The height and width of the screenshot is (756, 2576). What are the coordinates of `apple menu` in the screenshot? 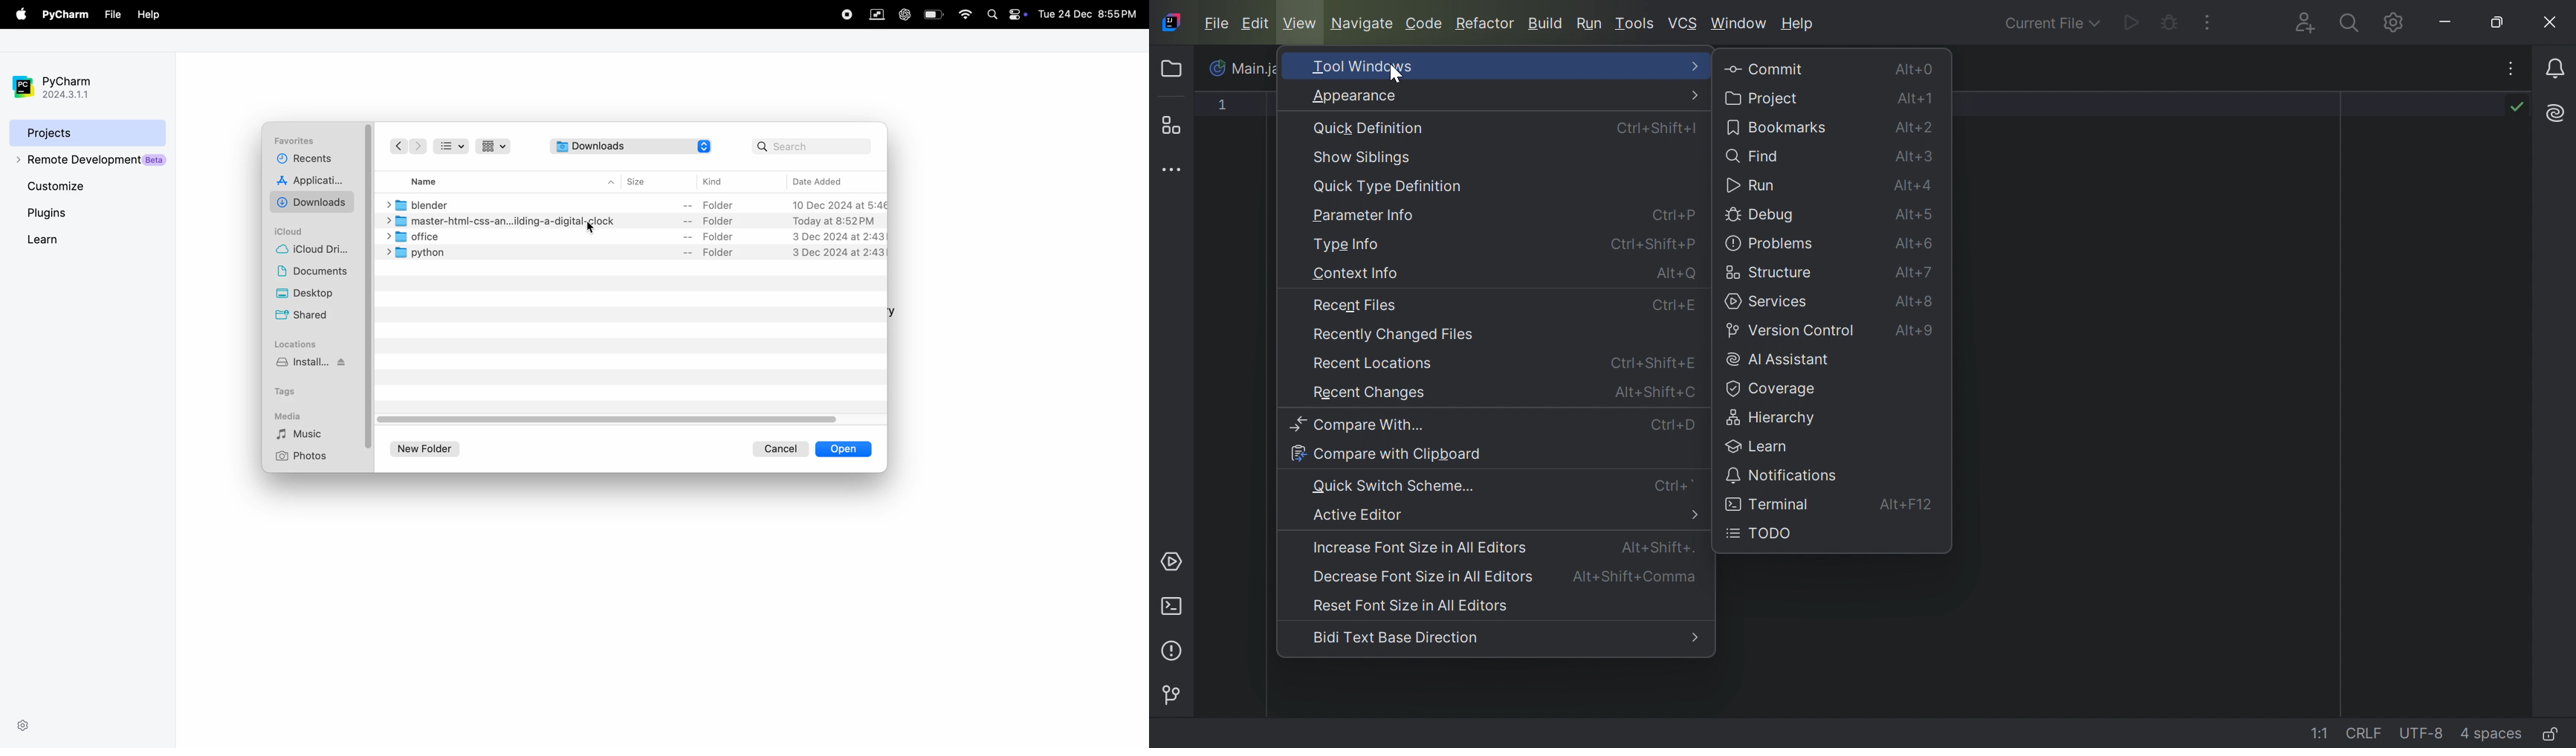 It's located at (19, 15).